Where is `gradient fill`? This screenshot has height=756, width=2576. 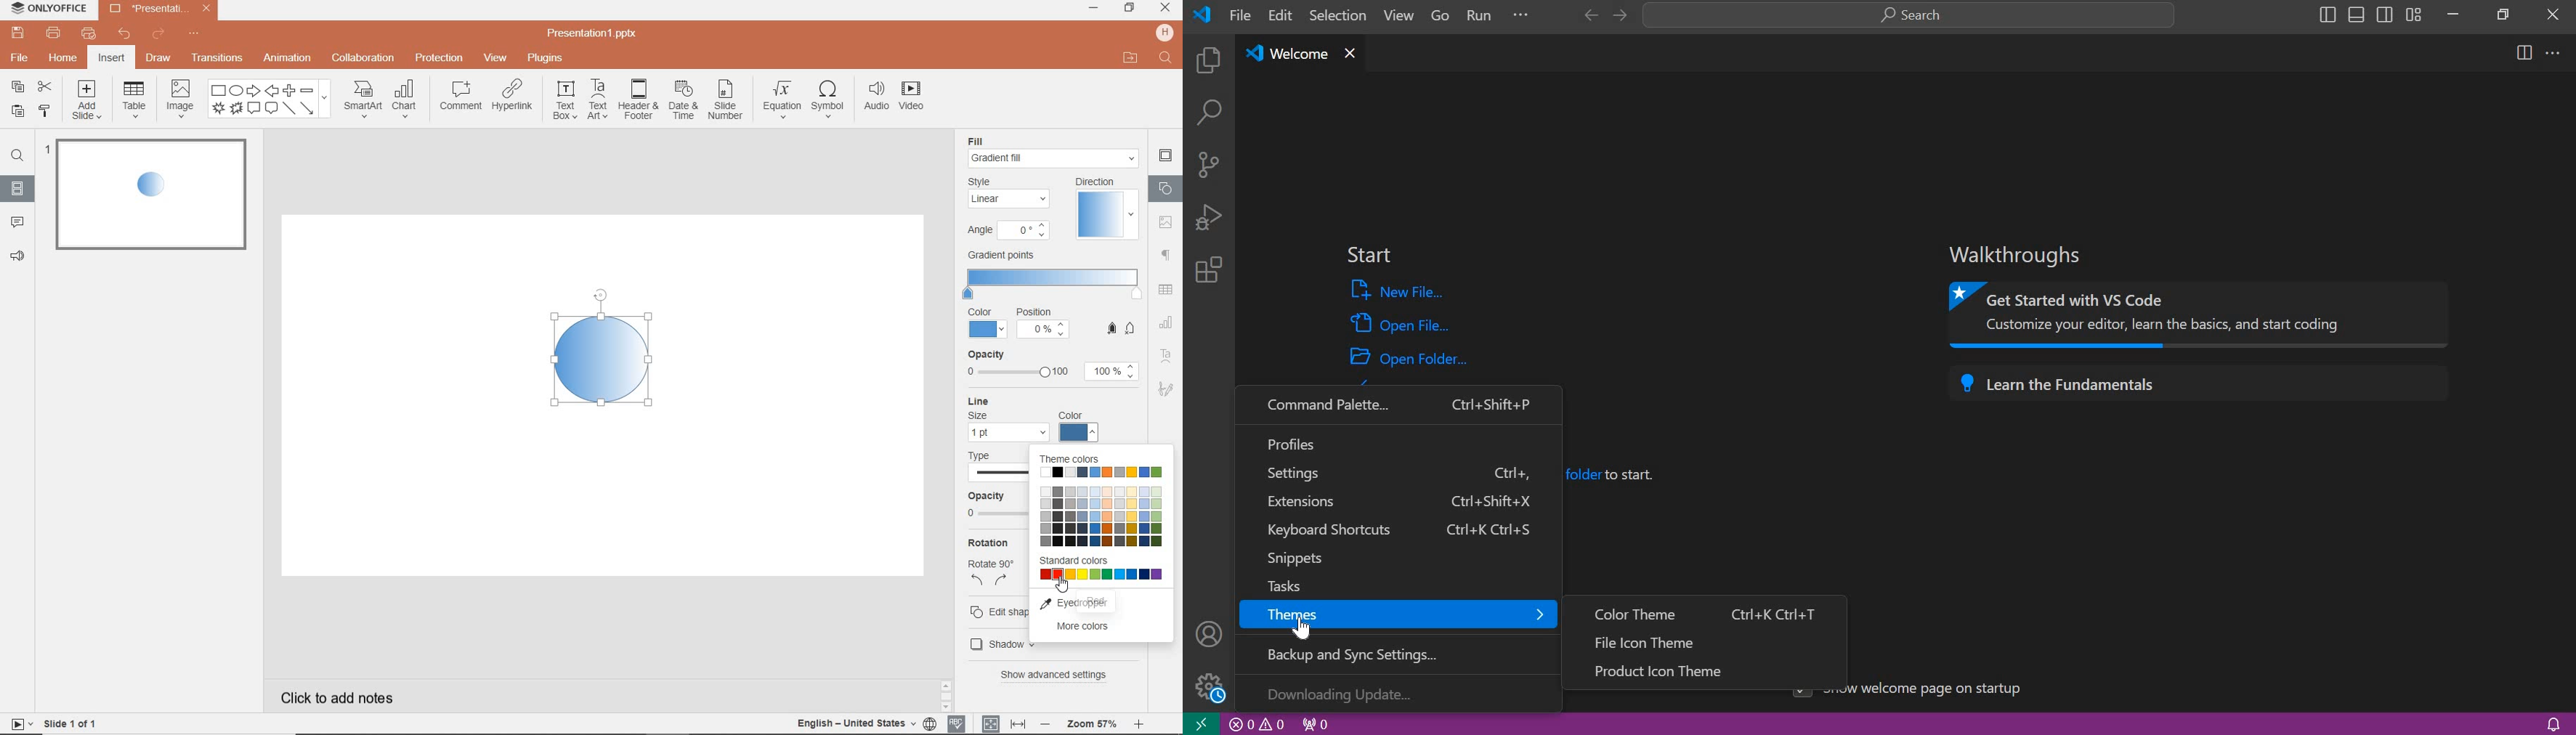
gradient fill is located at coordinates (1055, 158).